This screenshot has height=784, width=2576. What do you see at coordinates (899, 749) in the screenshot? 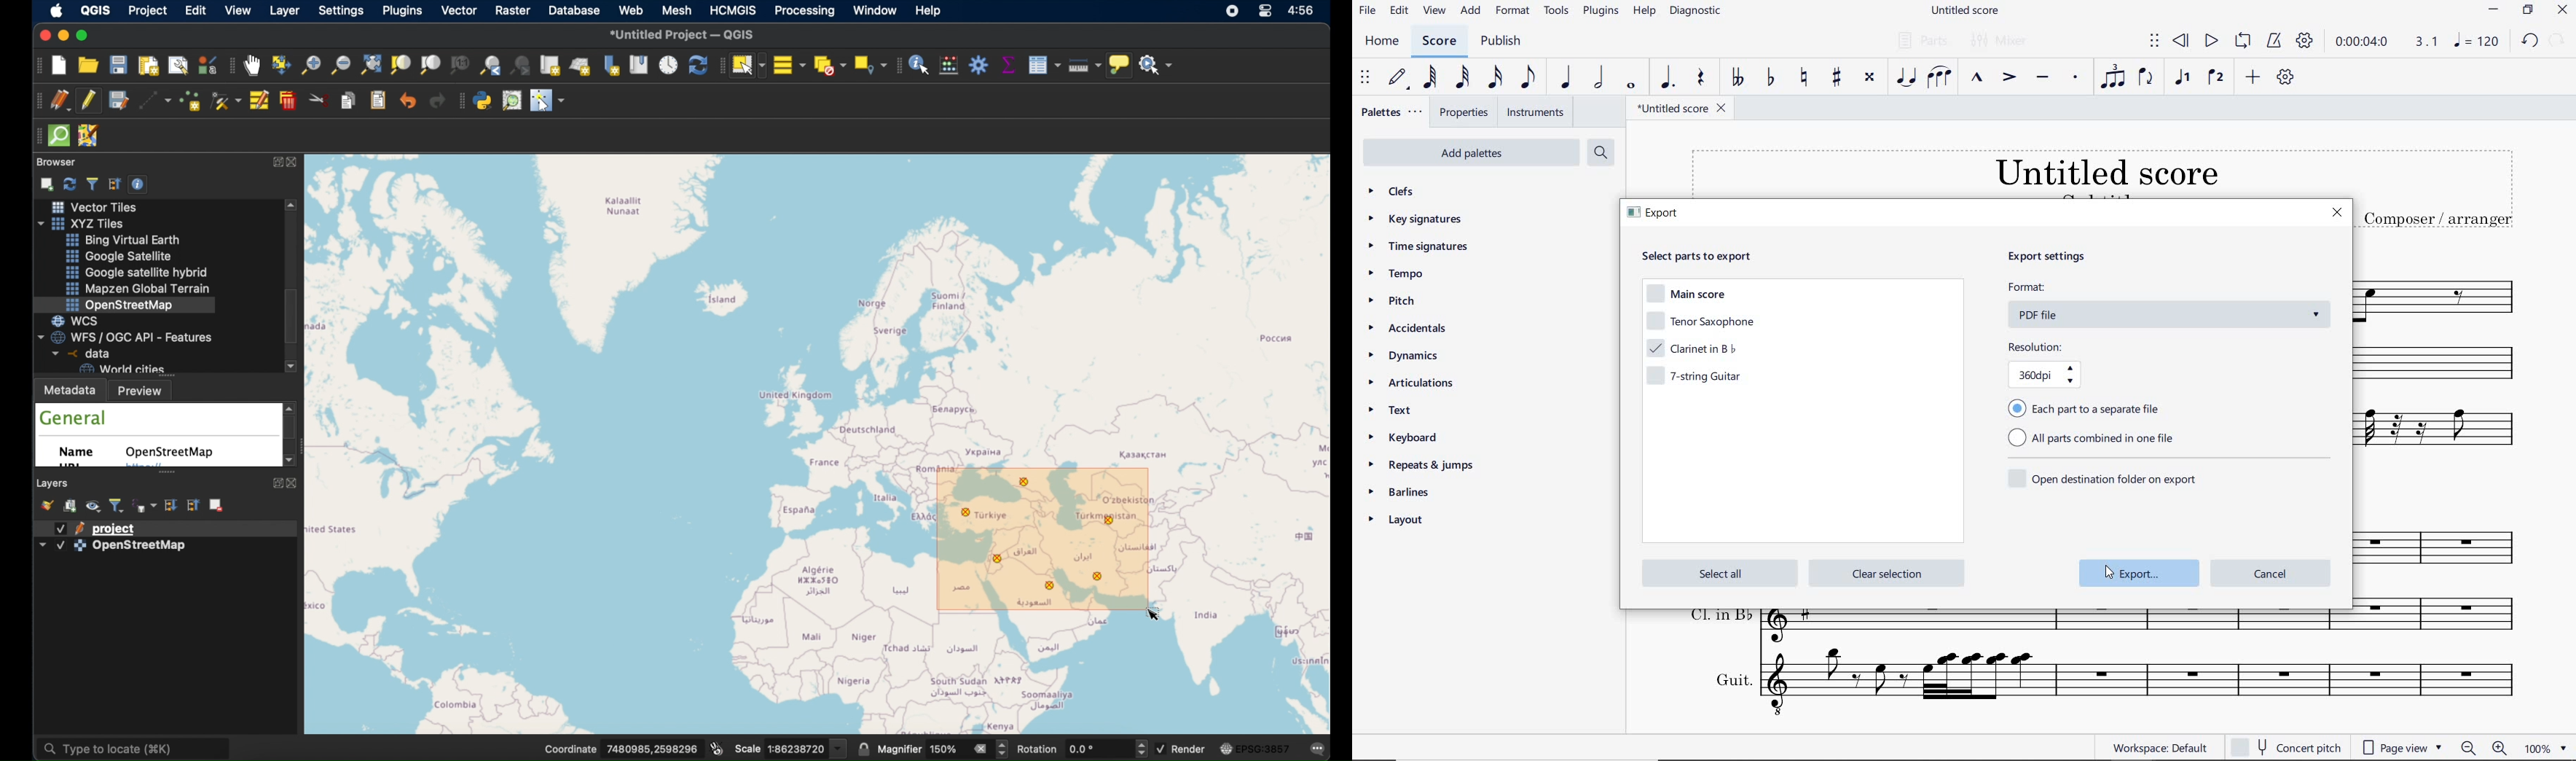
I see `magnifier` at bounding box center [899, 749].